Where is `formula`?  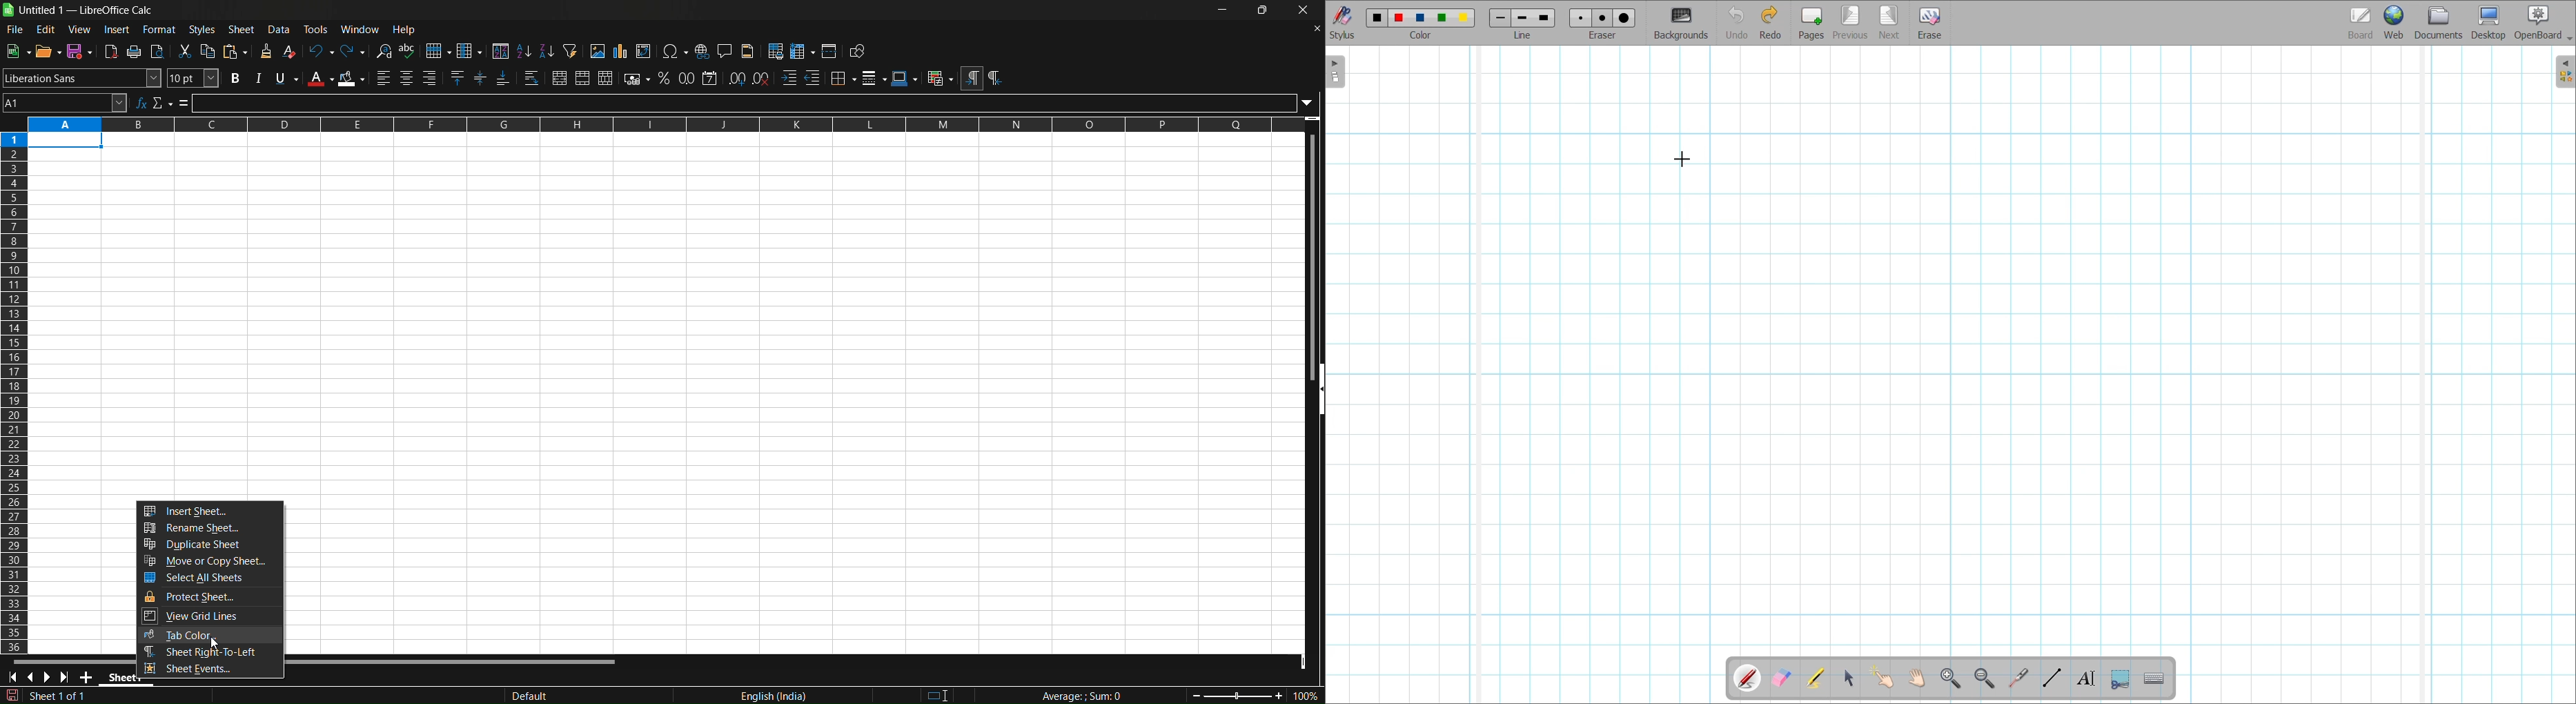
formula is located at coordinates (1069, 696).